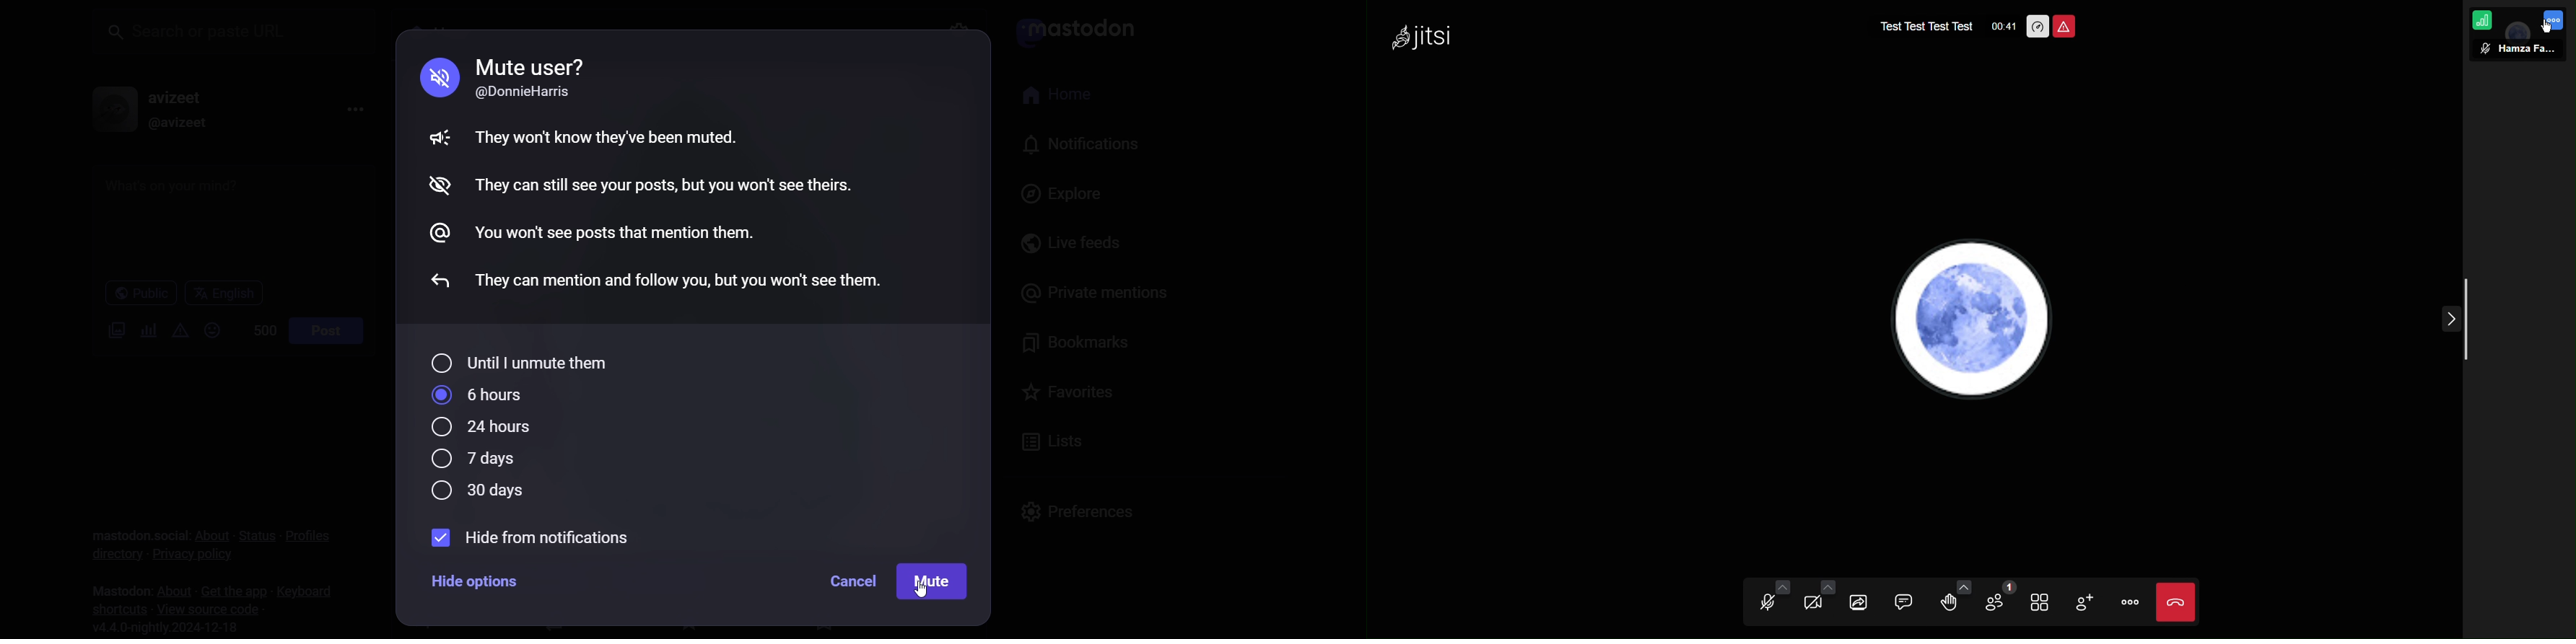 The width and height of the screenshot is (2576, 644). Describe the element at coordinates (1979, 320) in the screenshot. I see `Account PFP` at that location.